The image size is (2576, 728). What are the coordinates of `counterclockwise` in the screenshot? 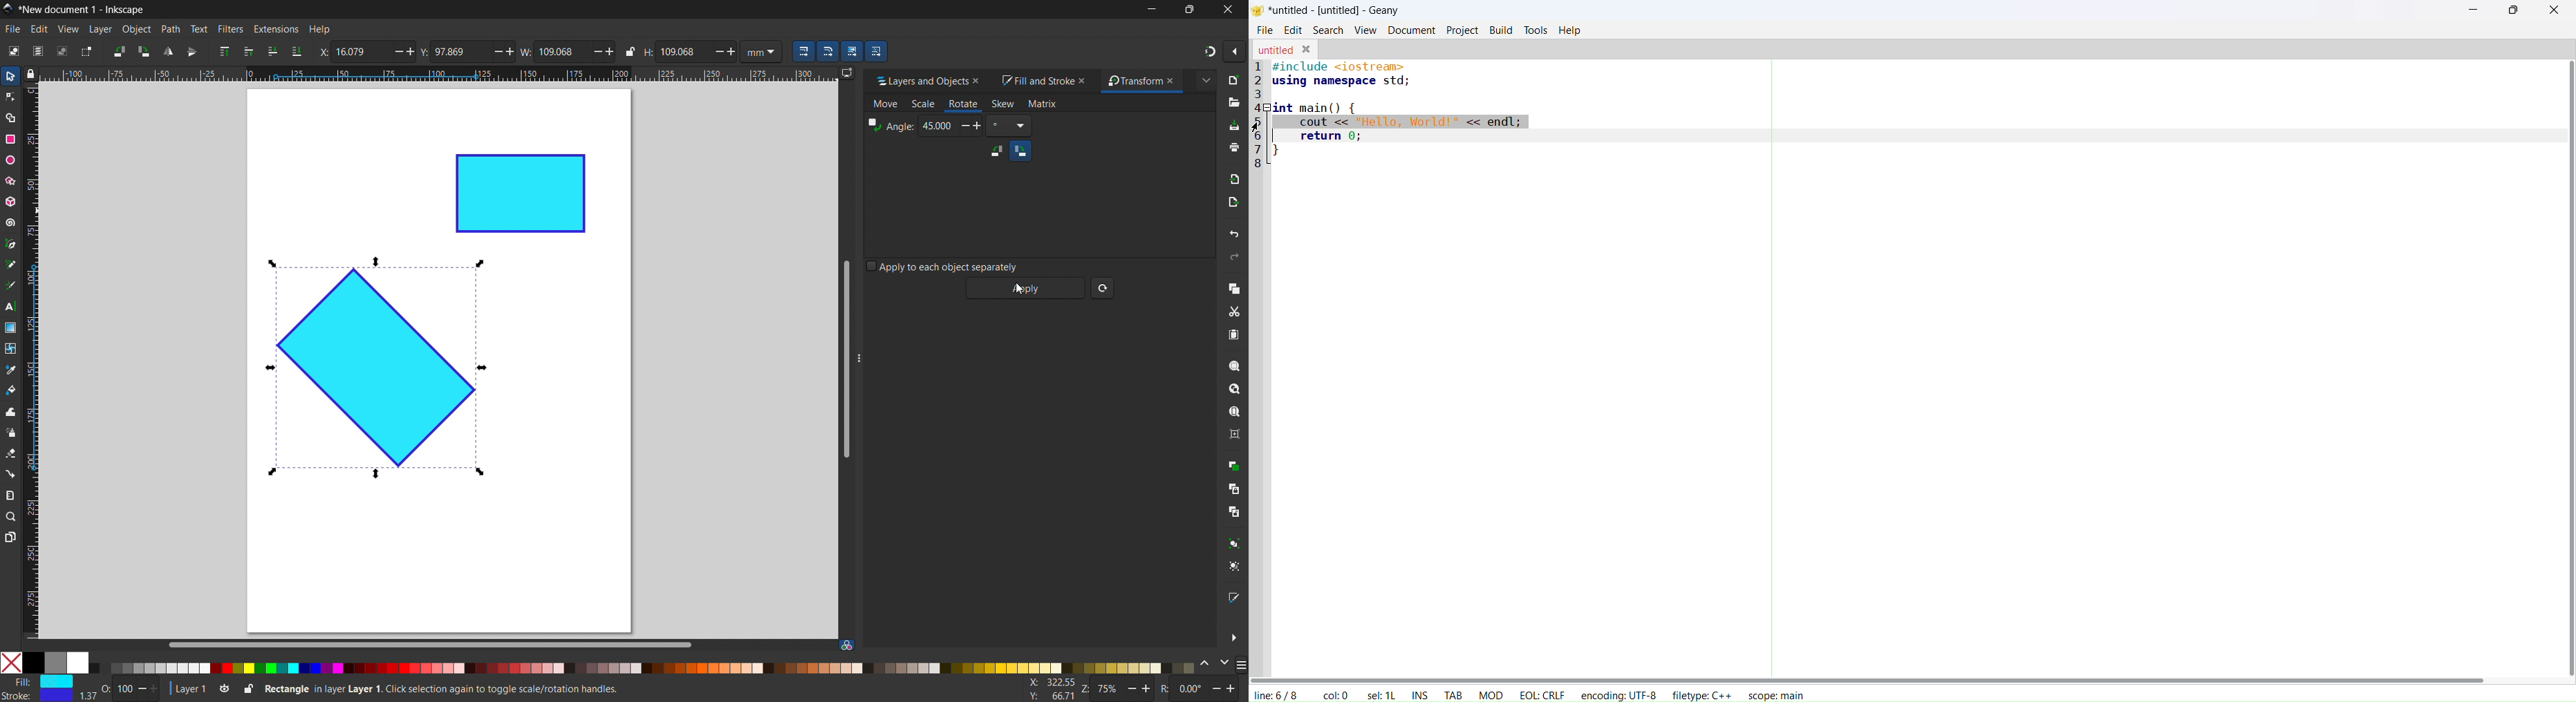 It's located at (996, 151).